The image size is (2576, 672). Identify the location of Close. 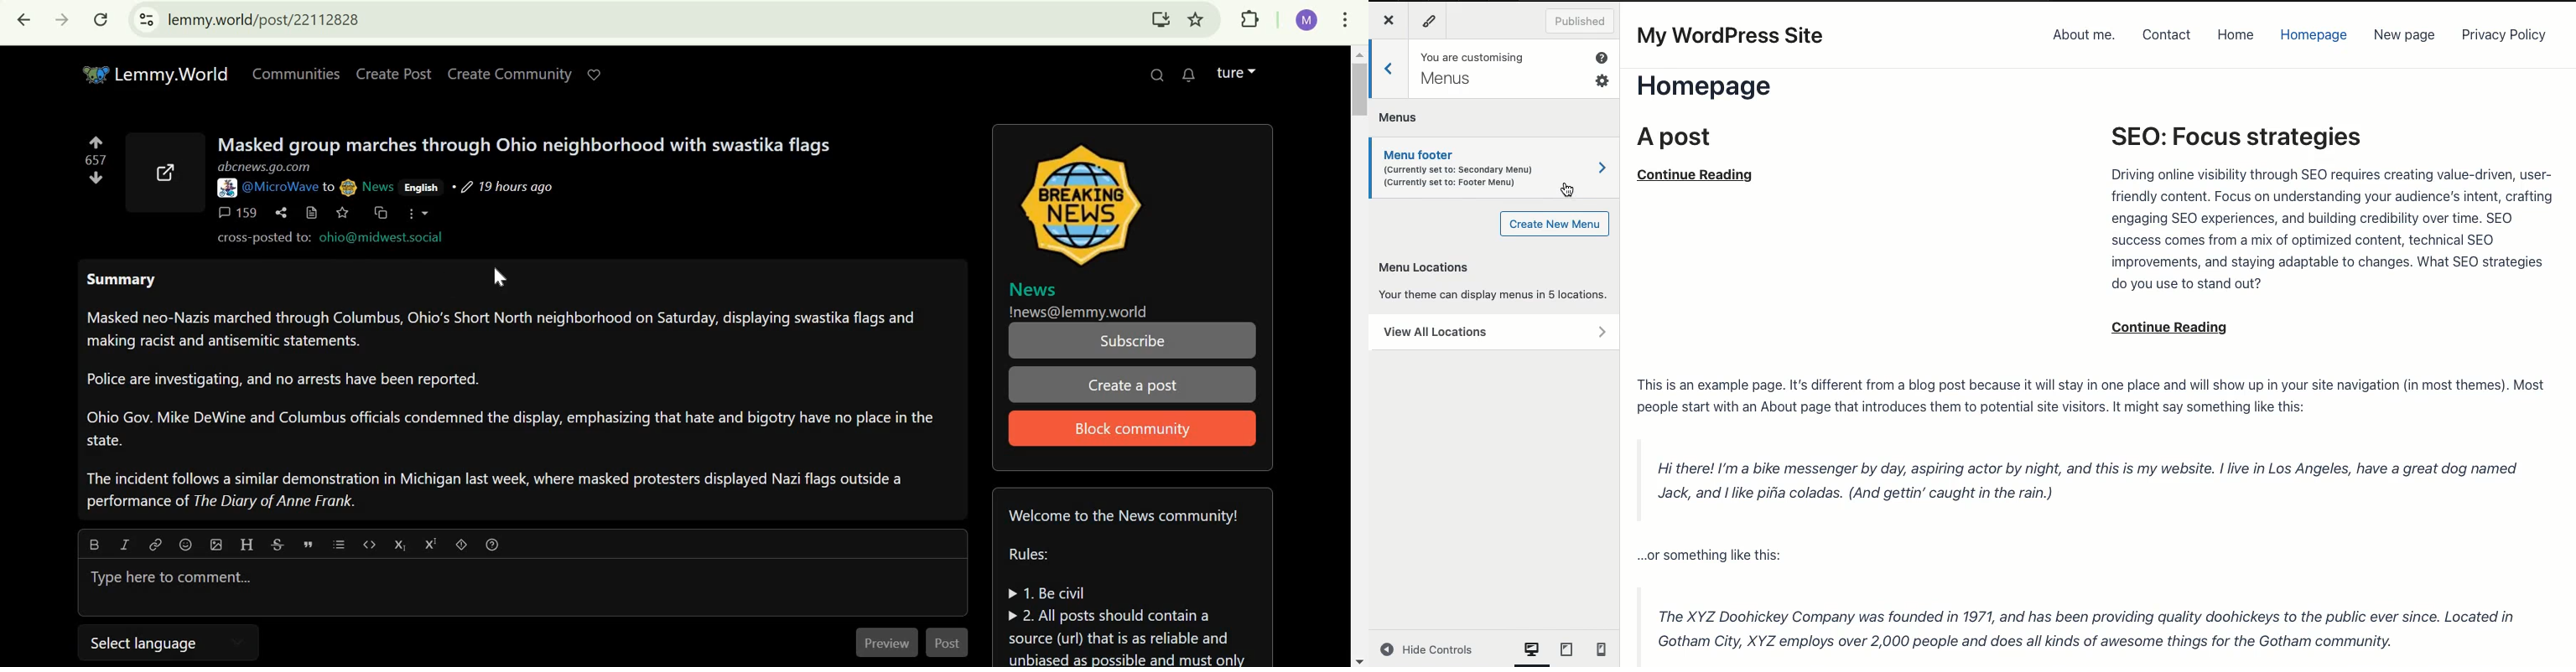
(1388, 19).